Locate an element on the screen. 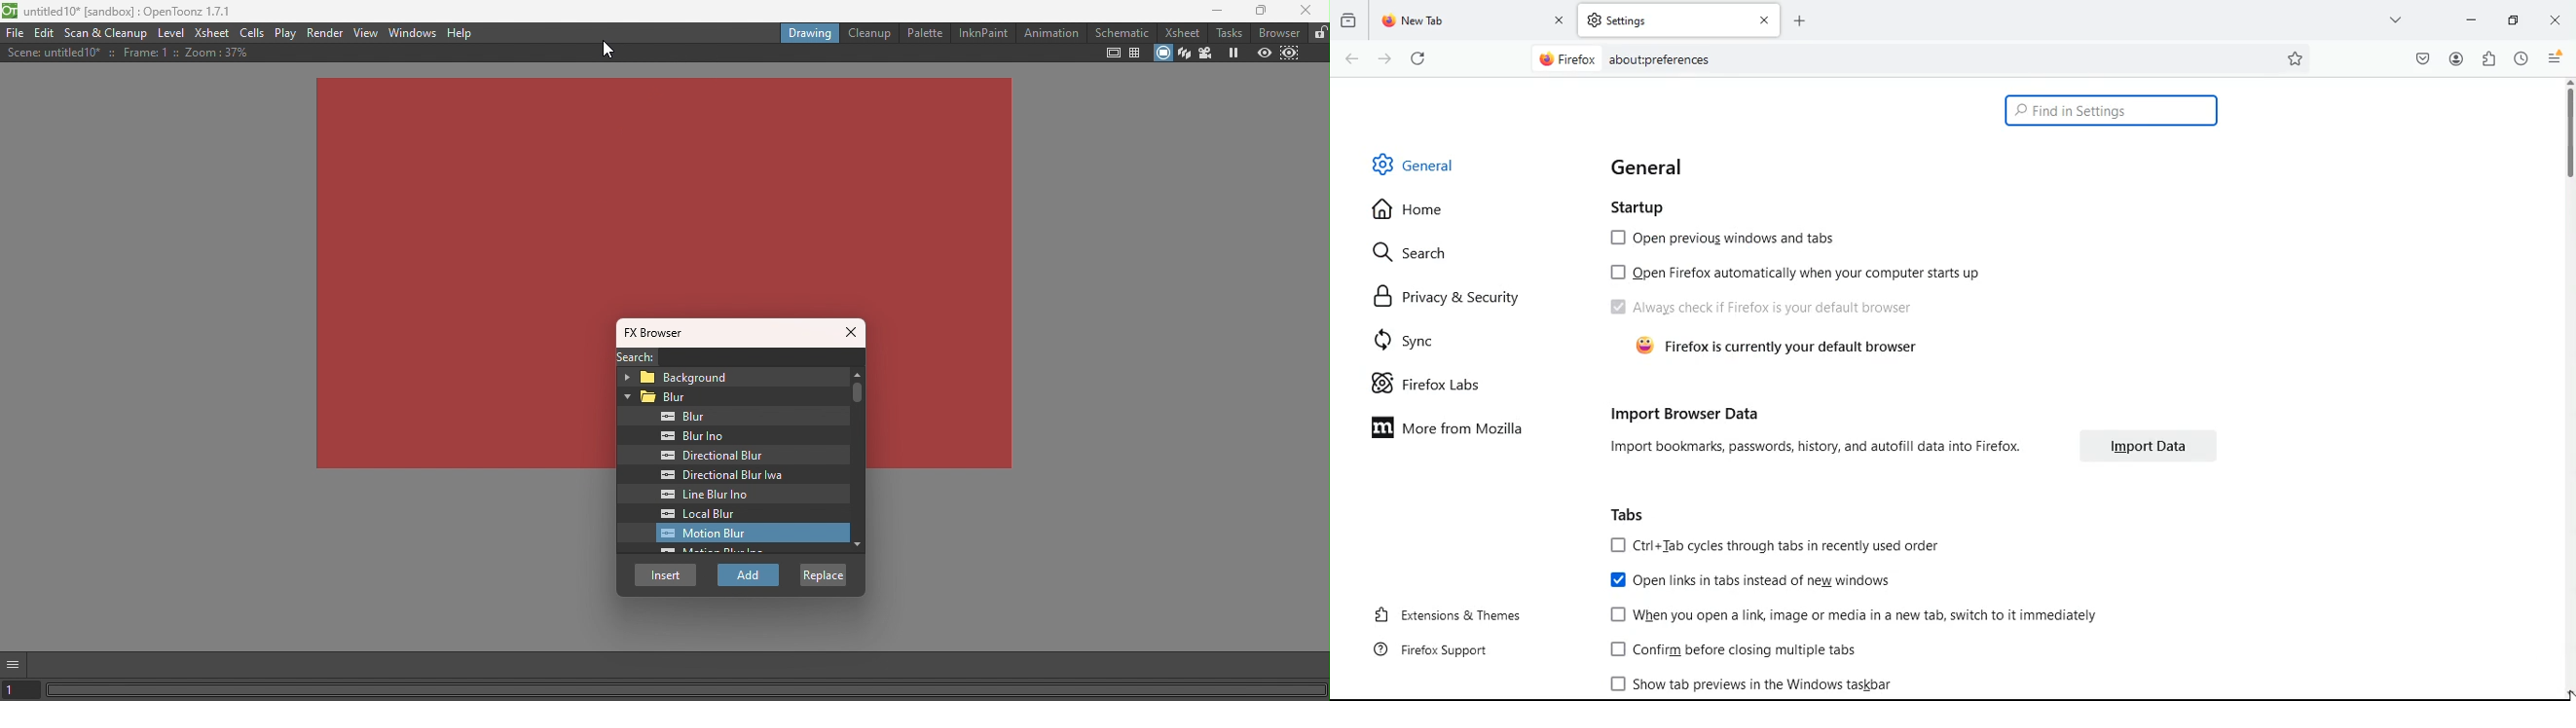  sync is located at coordinates (1417, 340).